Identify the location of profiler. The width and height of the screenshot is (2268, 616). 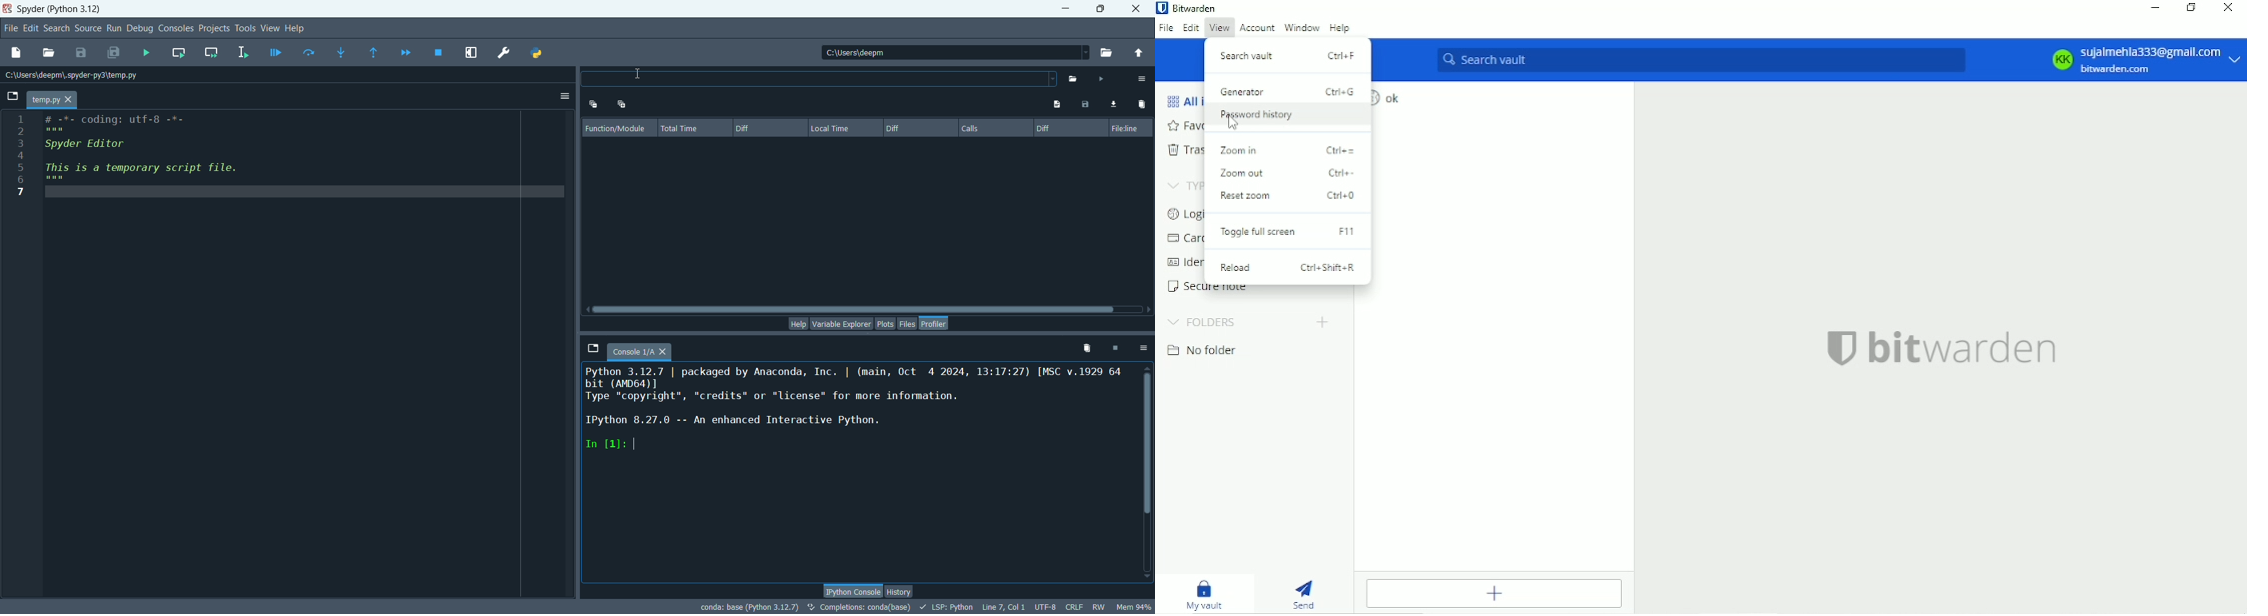
(937, 324).